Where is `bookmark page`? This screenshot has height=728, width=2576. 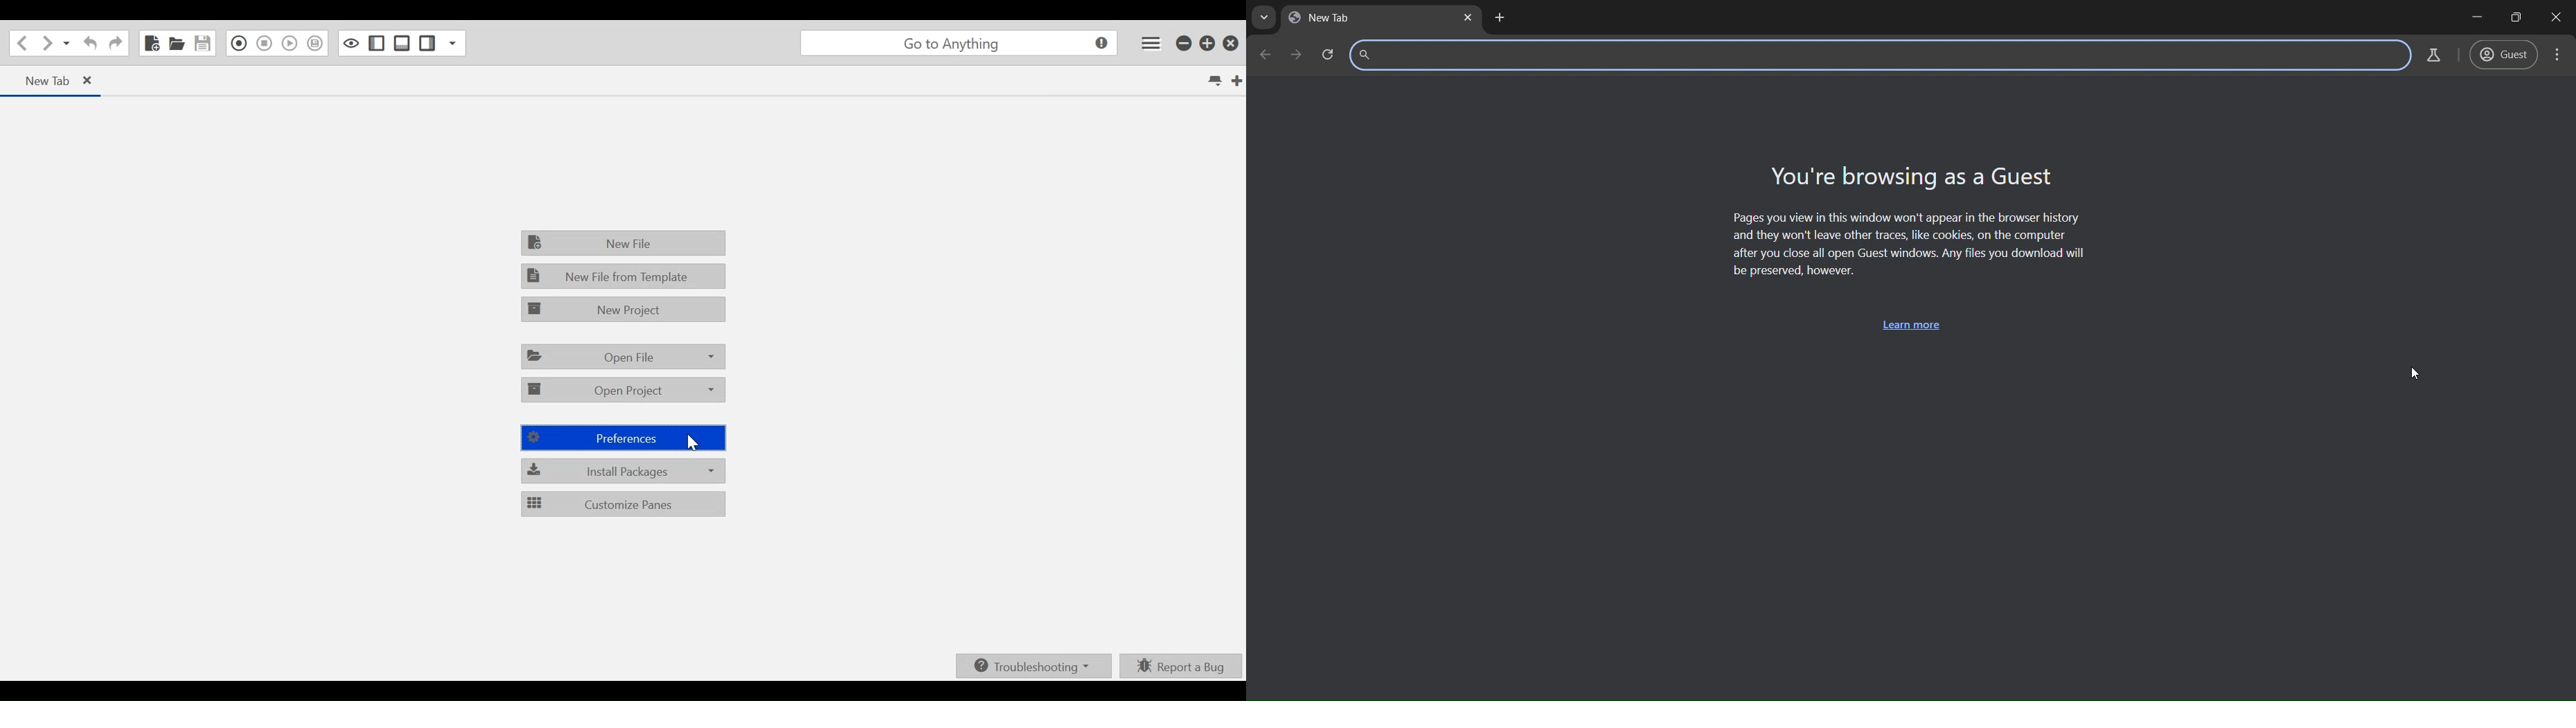 bookmark page is located at coordinates (2434, 55).